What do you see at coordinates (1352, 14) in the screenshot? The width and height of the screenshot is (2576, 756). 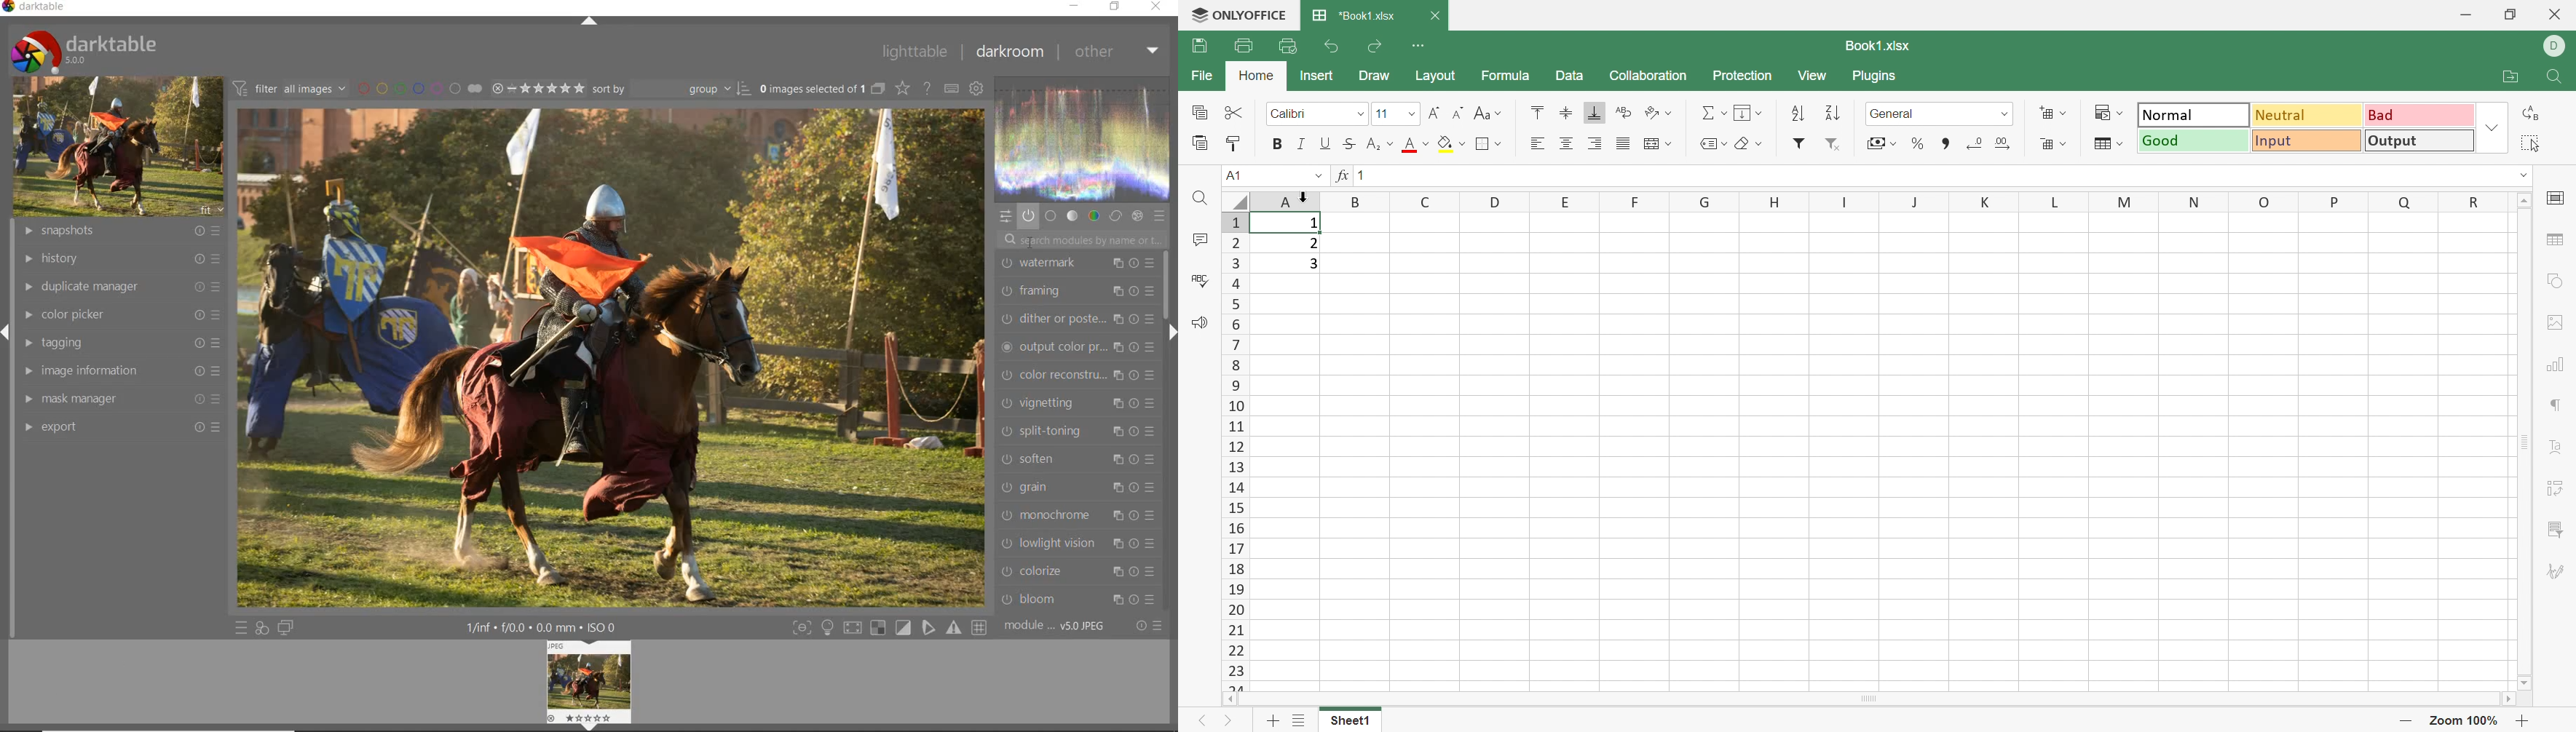 I see `*Book1.xlsx` at bounding box center [1352, 14].